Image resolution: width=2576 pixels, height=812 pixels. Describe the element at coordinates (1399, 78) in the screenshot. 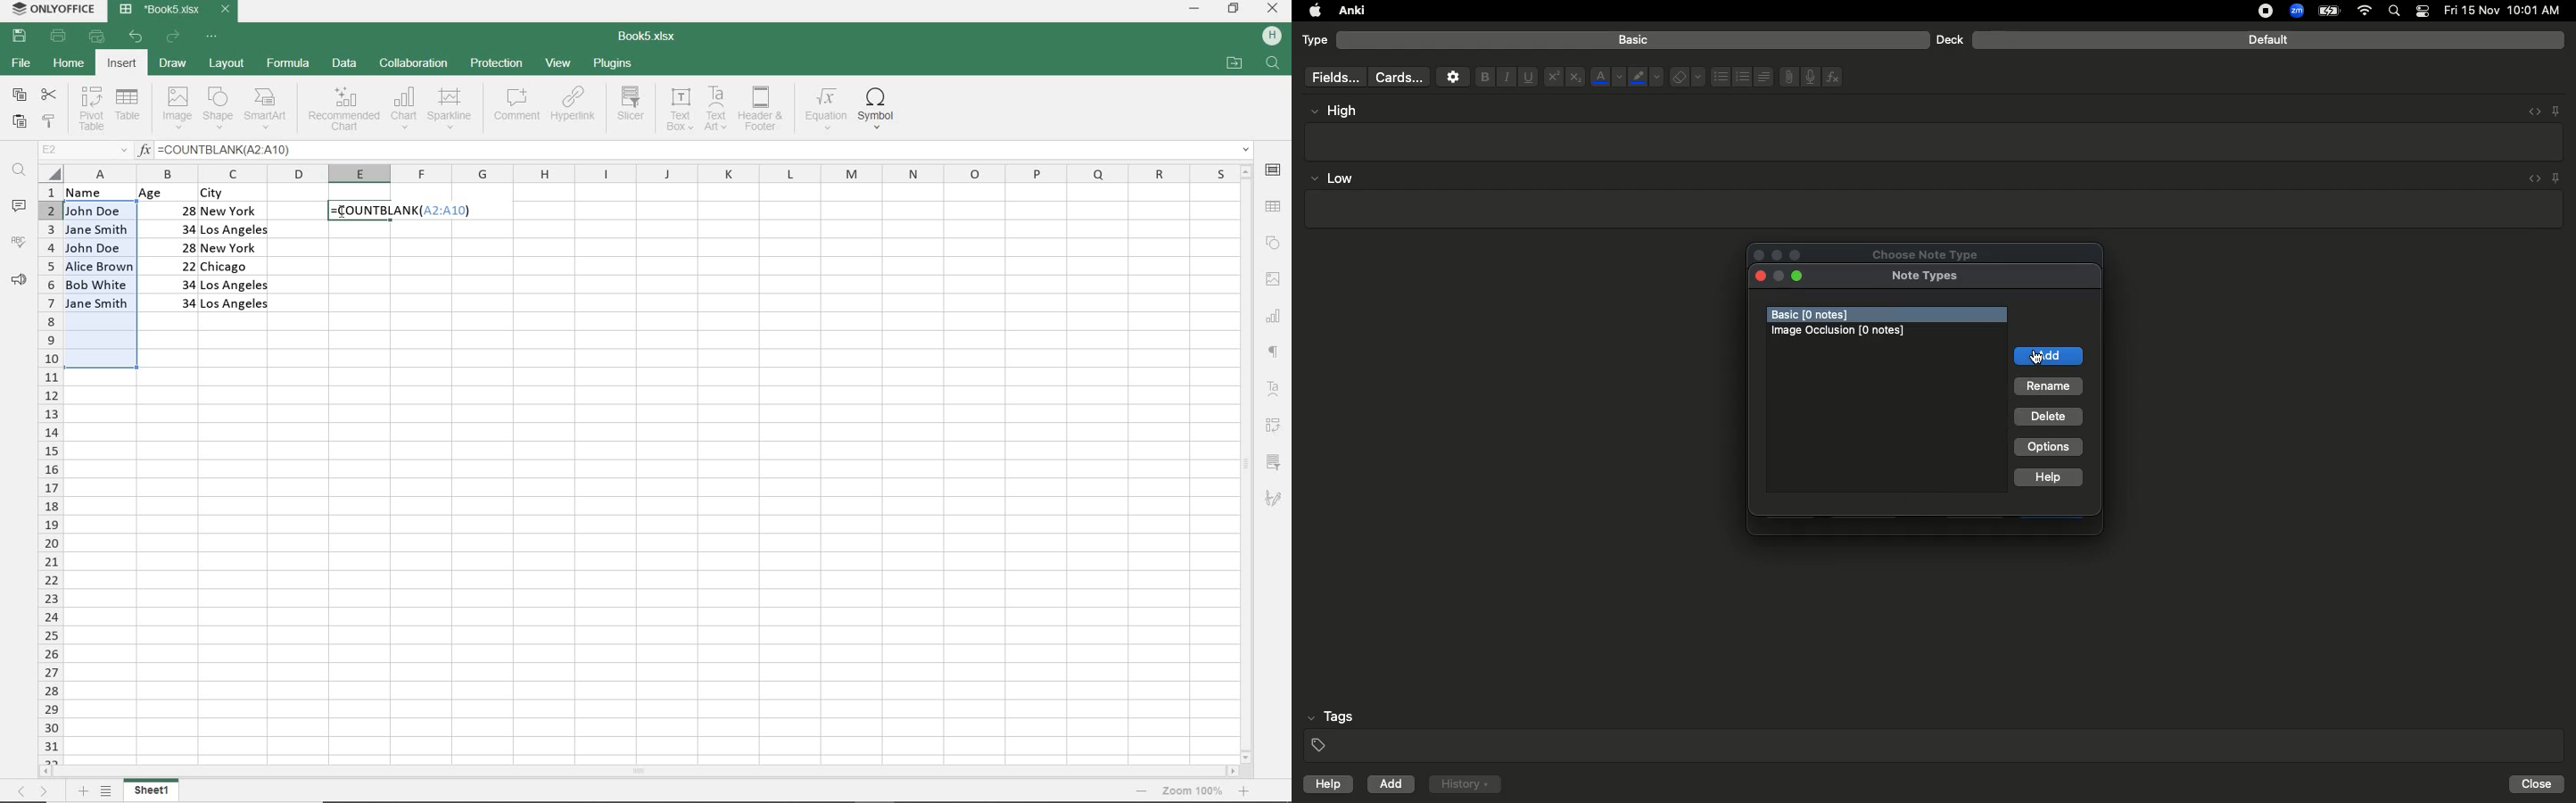

I see `Cards` at that location.